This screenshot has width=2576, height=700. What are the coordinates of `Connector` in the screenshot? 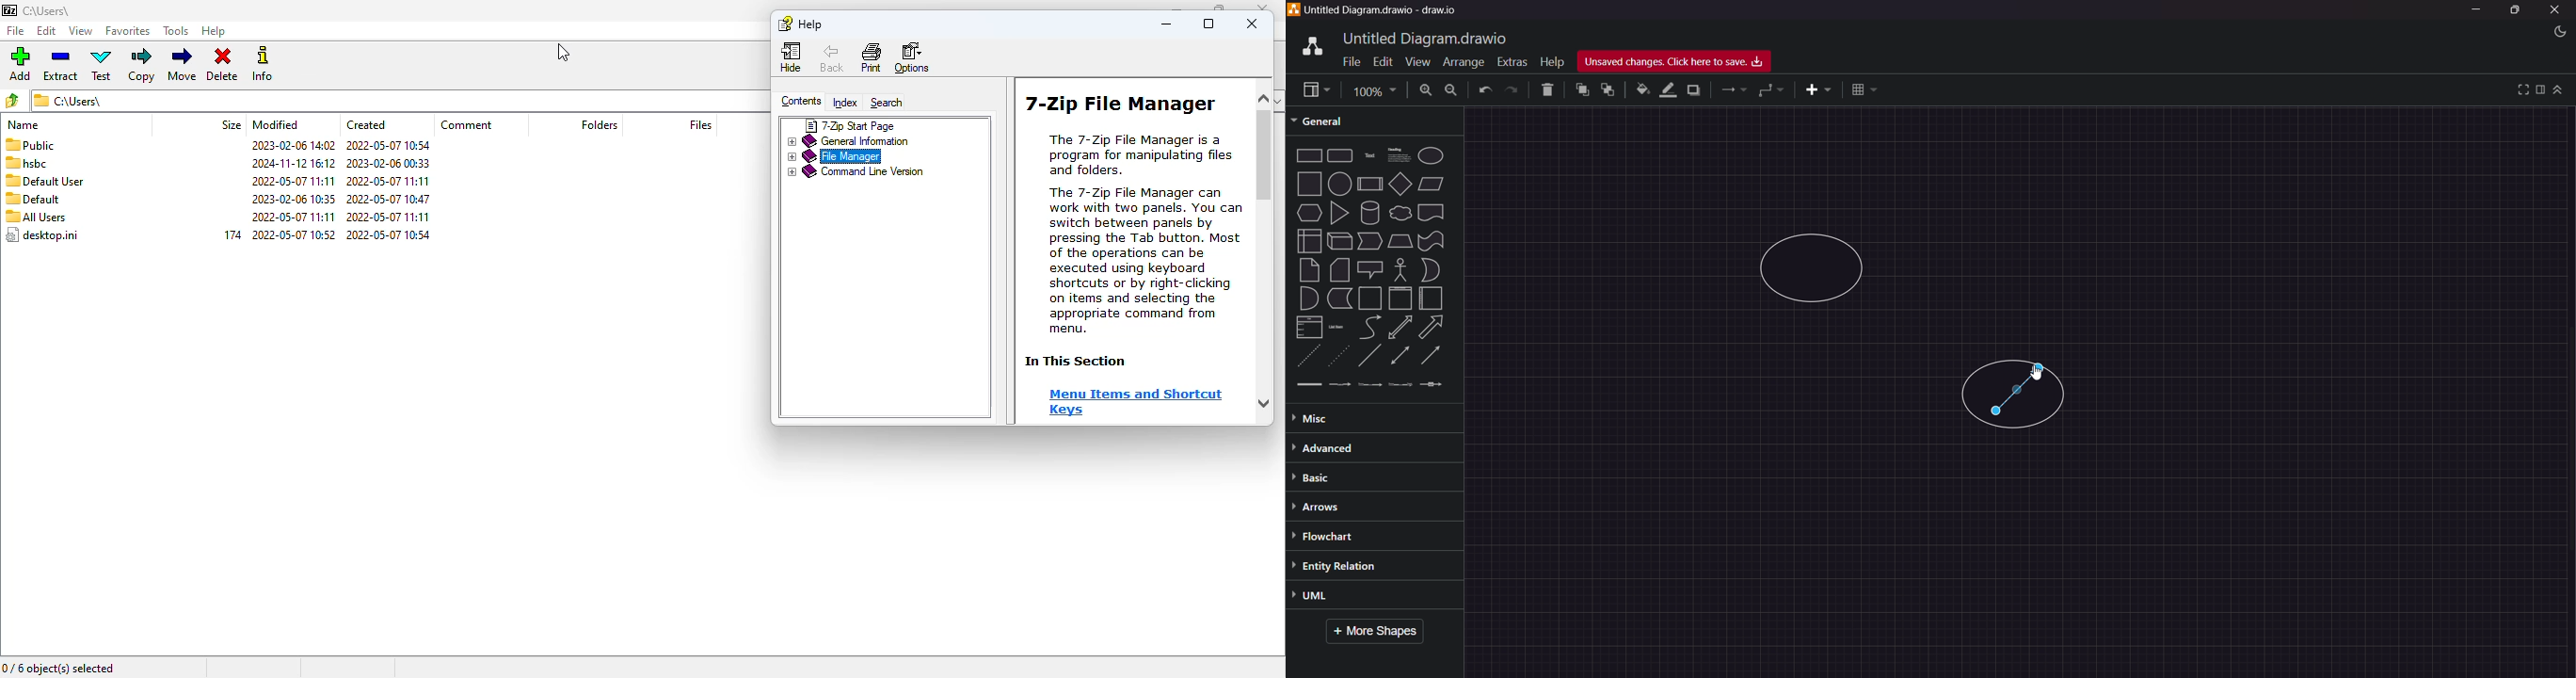 It's located at (2020, 391).